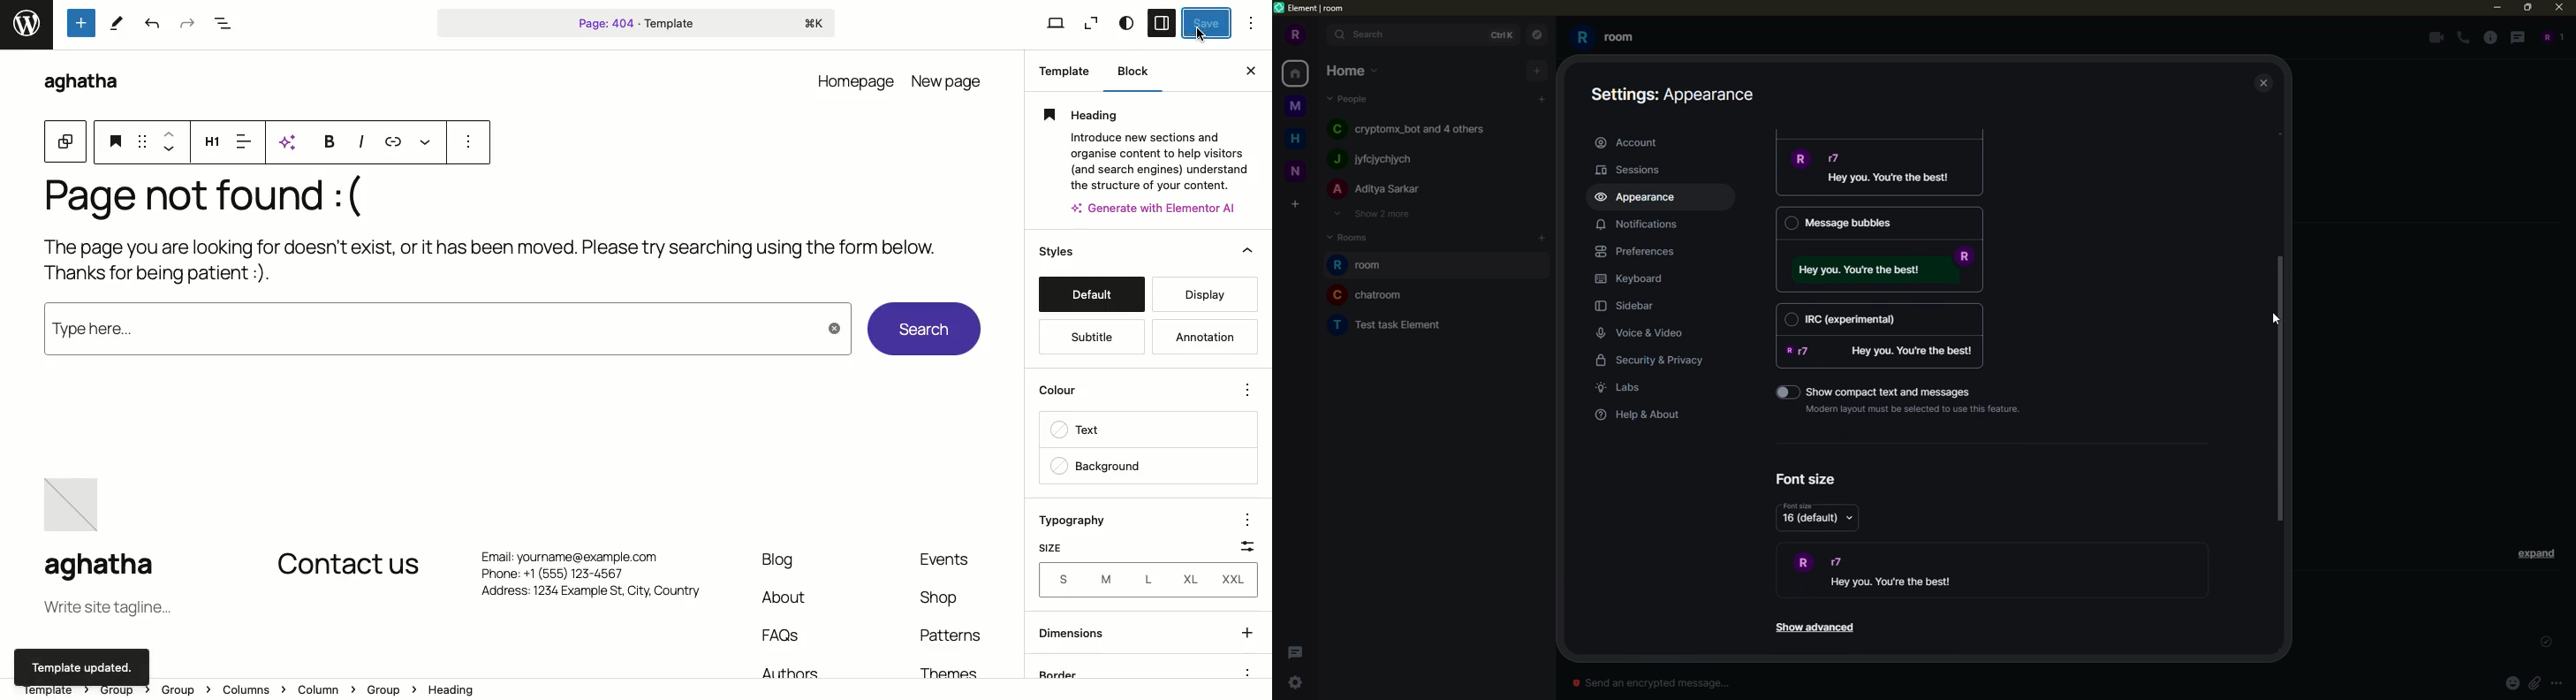 The height and width of the screenshot is (700, 2576). I want to click on Link, so click(395, 141).